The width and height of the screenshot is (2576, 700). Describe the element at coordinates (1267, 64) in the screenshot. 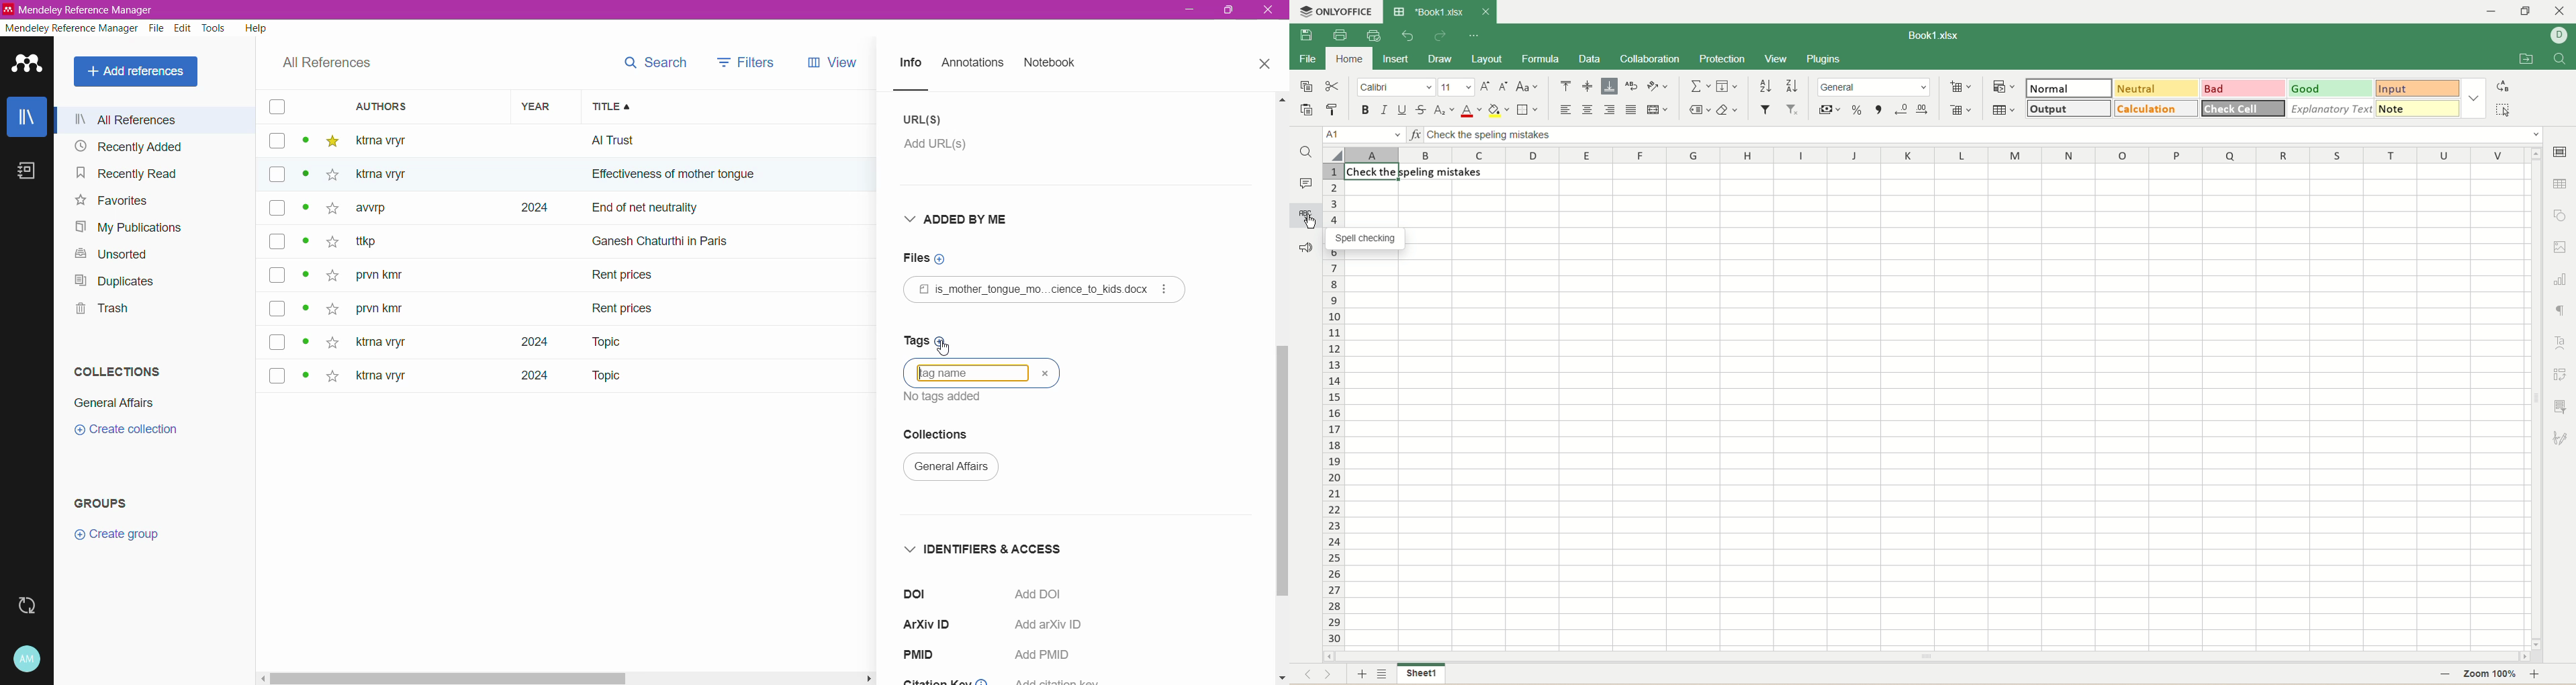

I see `Close Tab` at that location.